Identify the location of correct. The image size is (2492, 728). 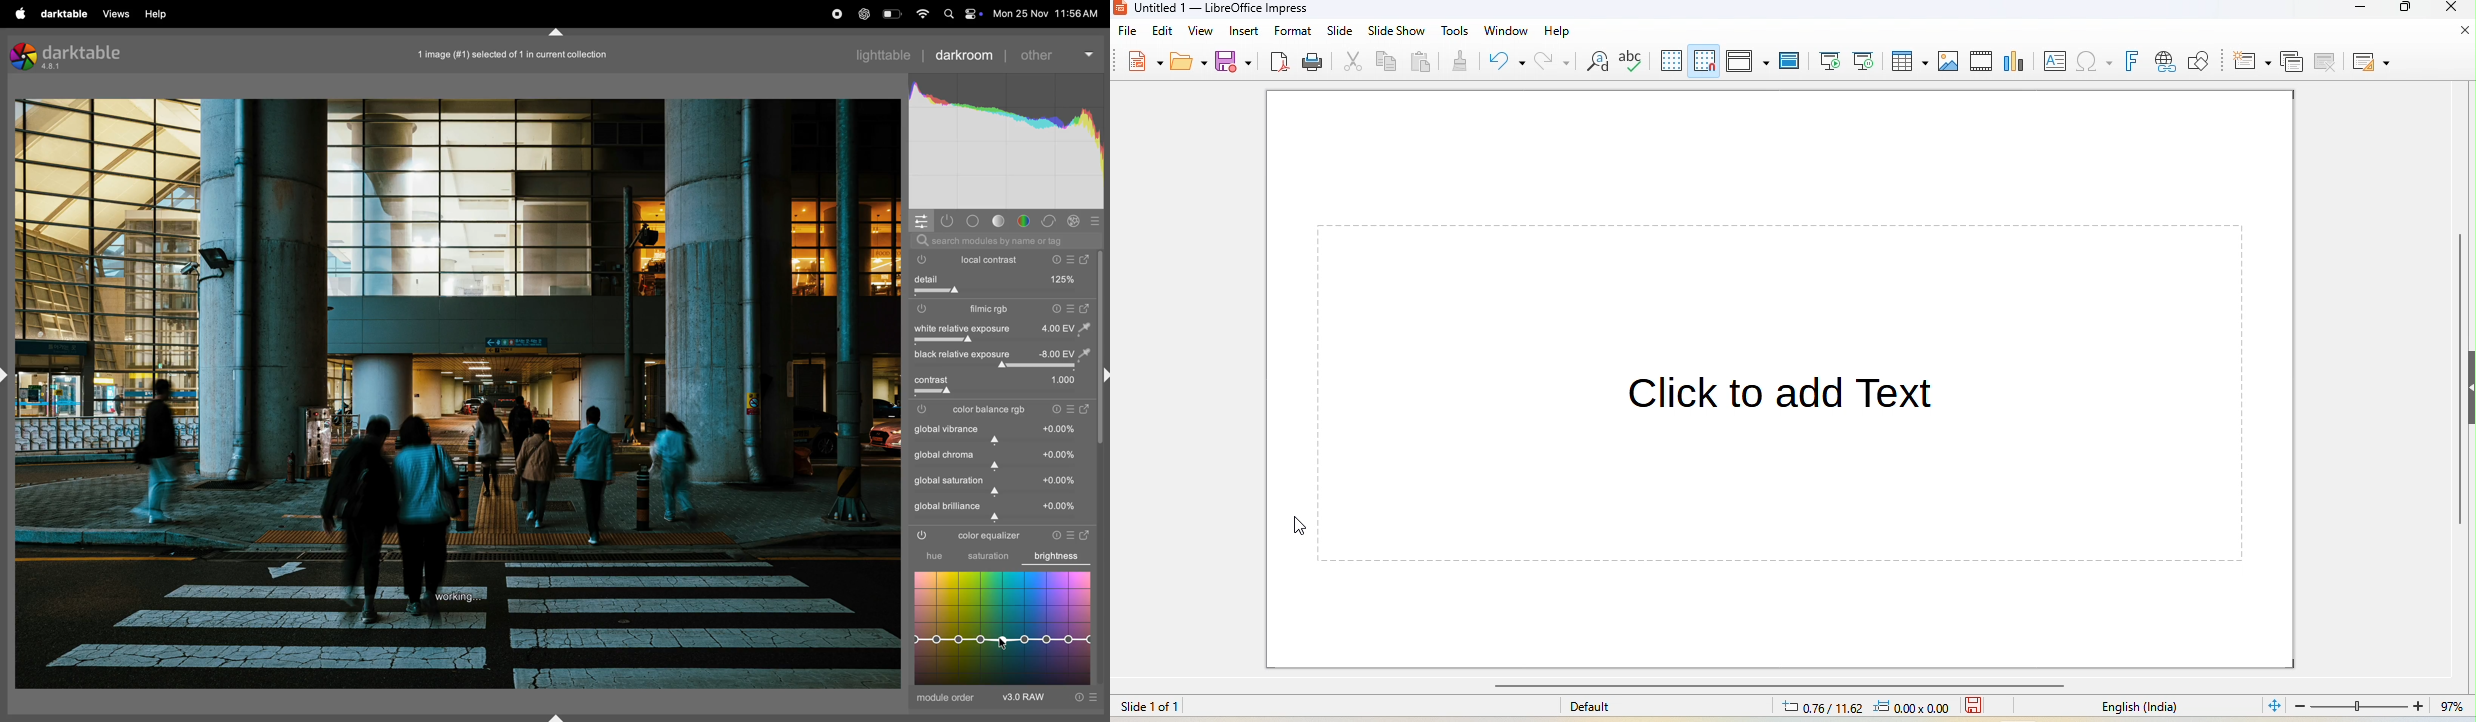
(1051, 219).